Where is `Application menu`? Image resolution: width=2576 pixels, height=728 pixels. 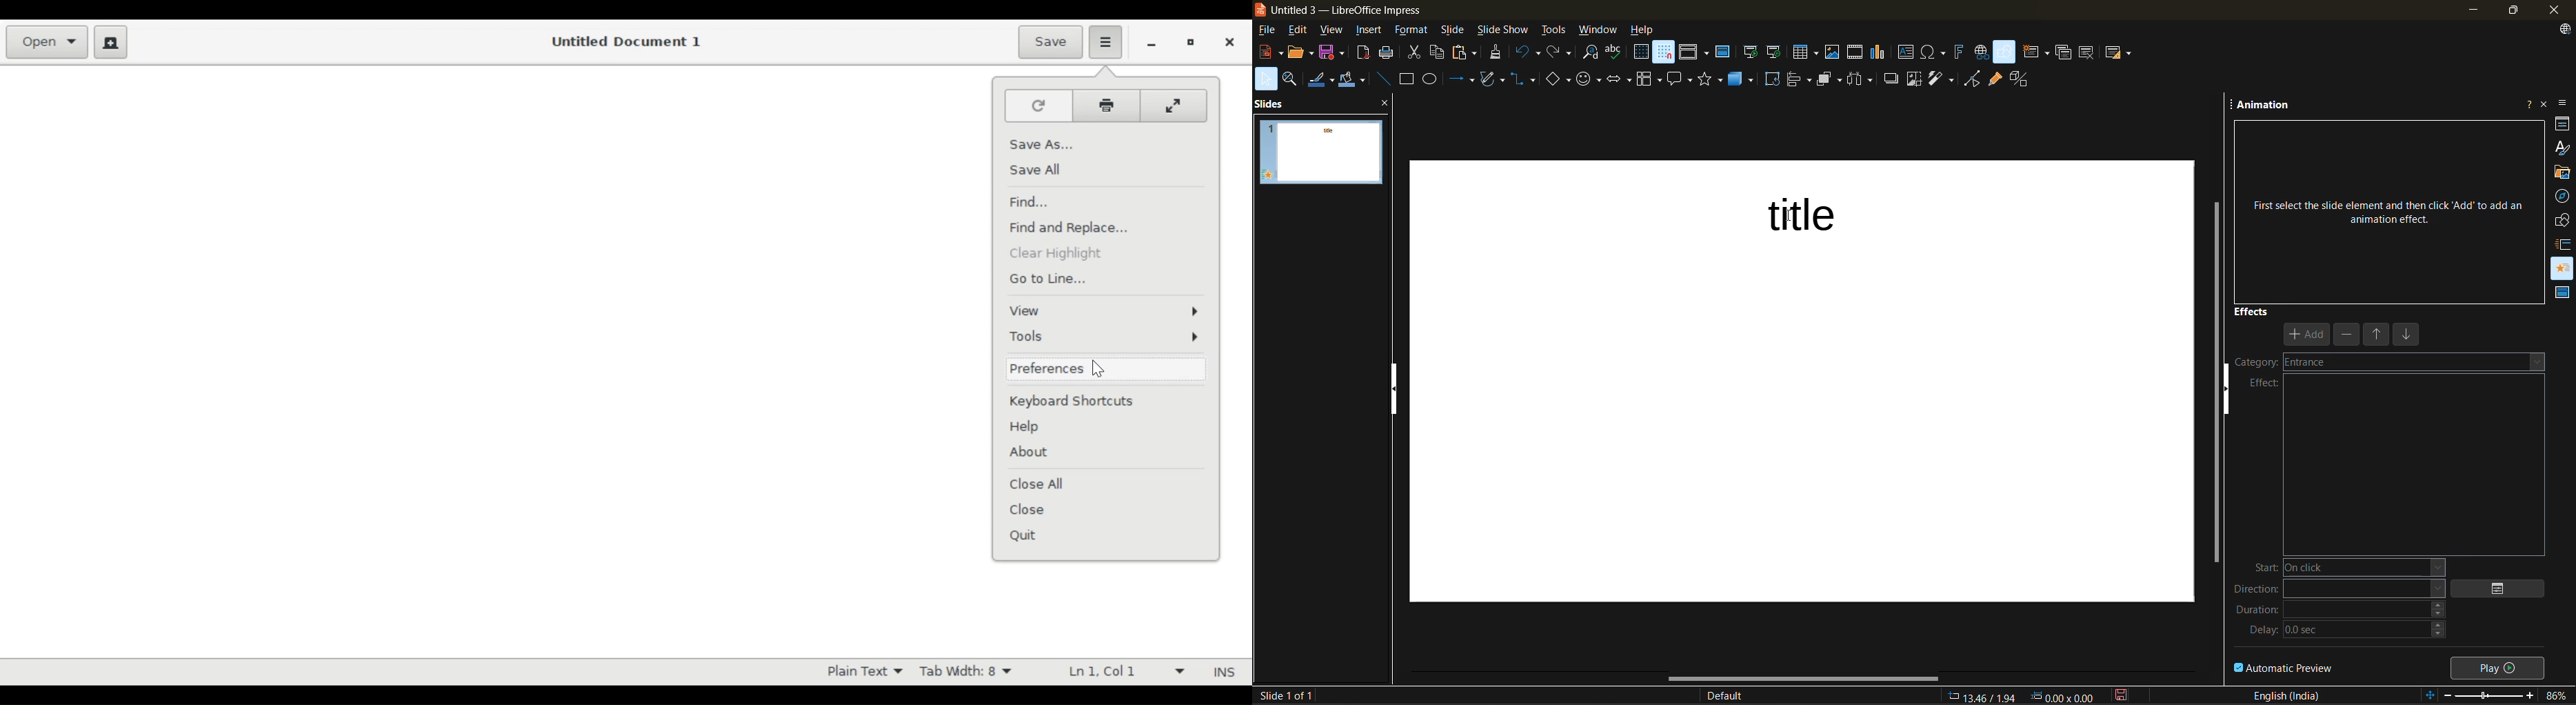 Application menu is located at coordinates (1106, 42).